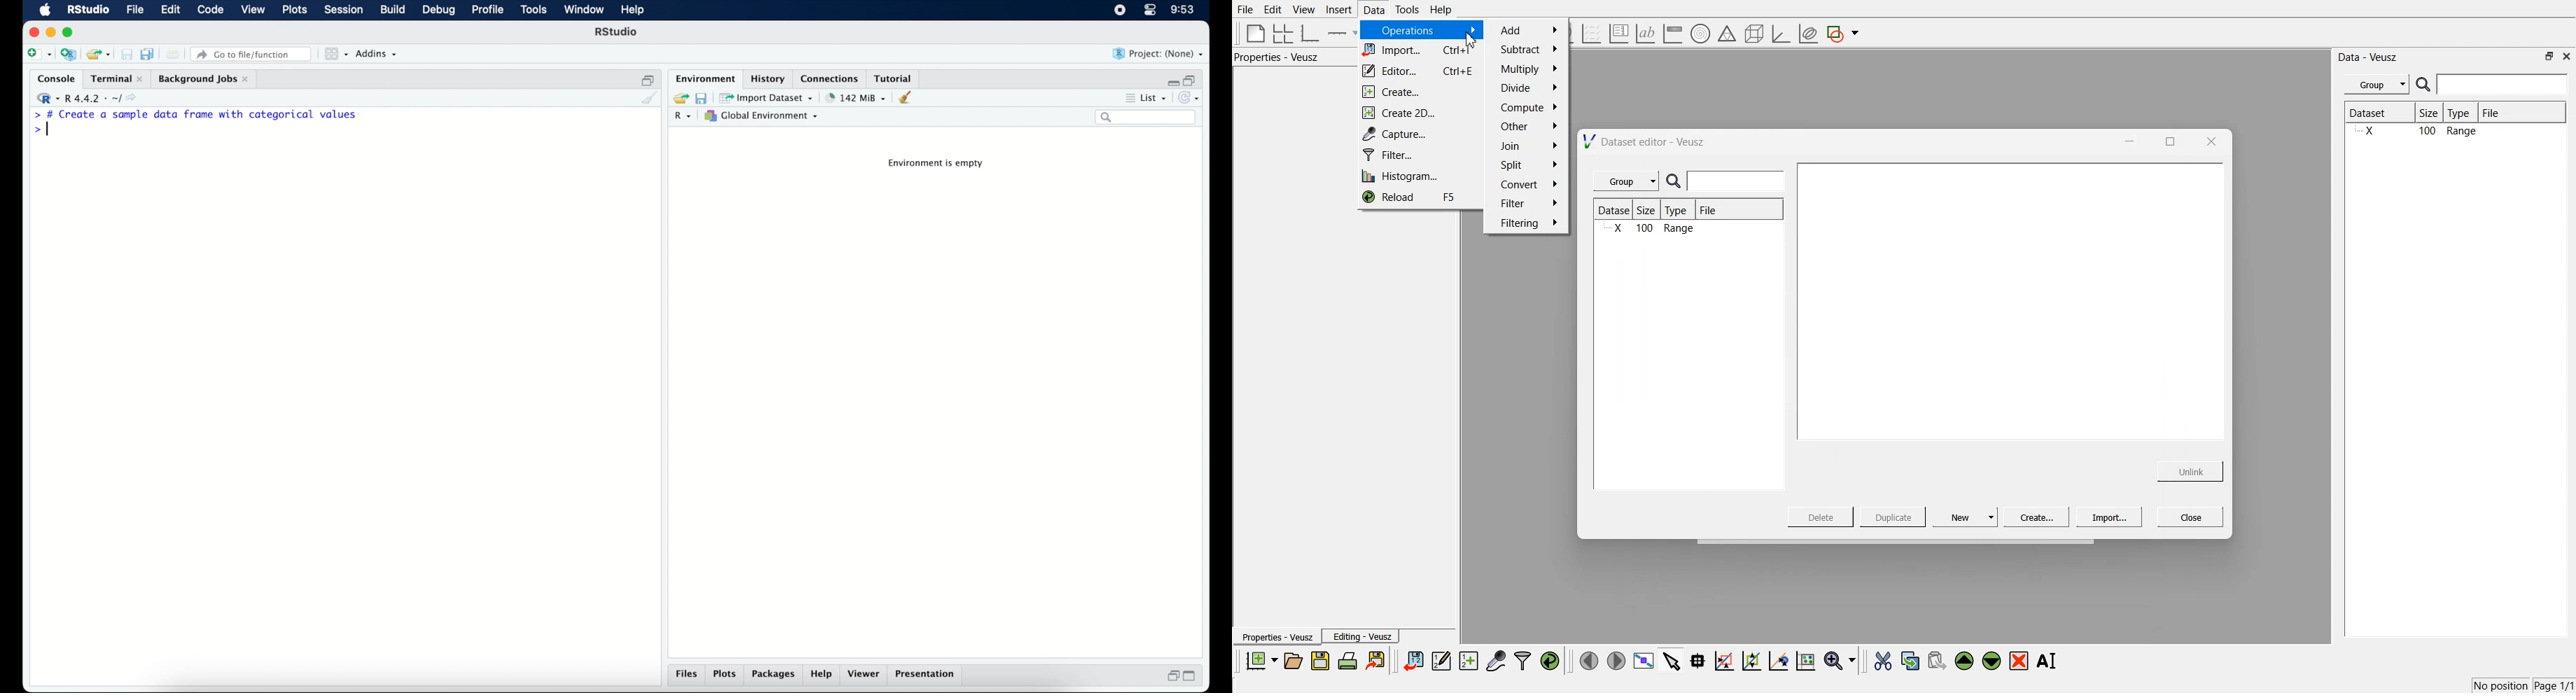  I want to click on environment is empty, so click(938, 165).